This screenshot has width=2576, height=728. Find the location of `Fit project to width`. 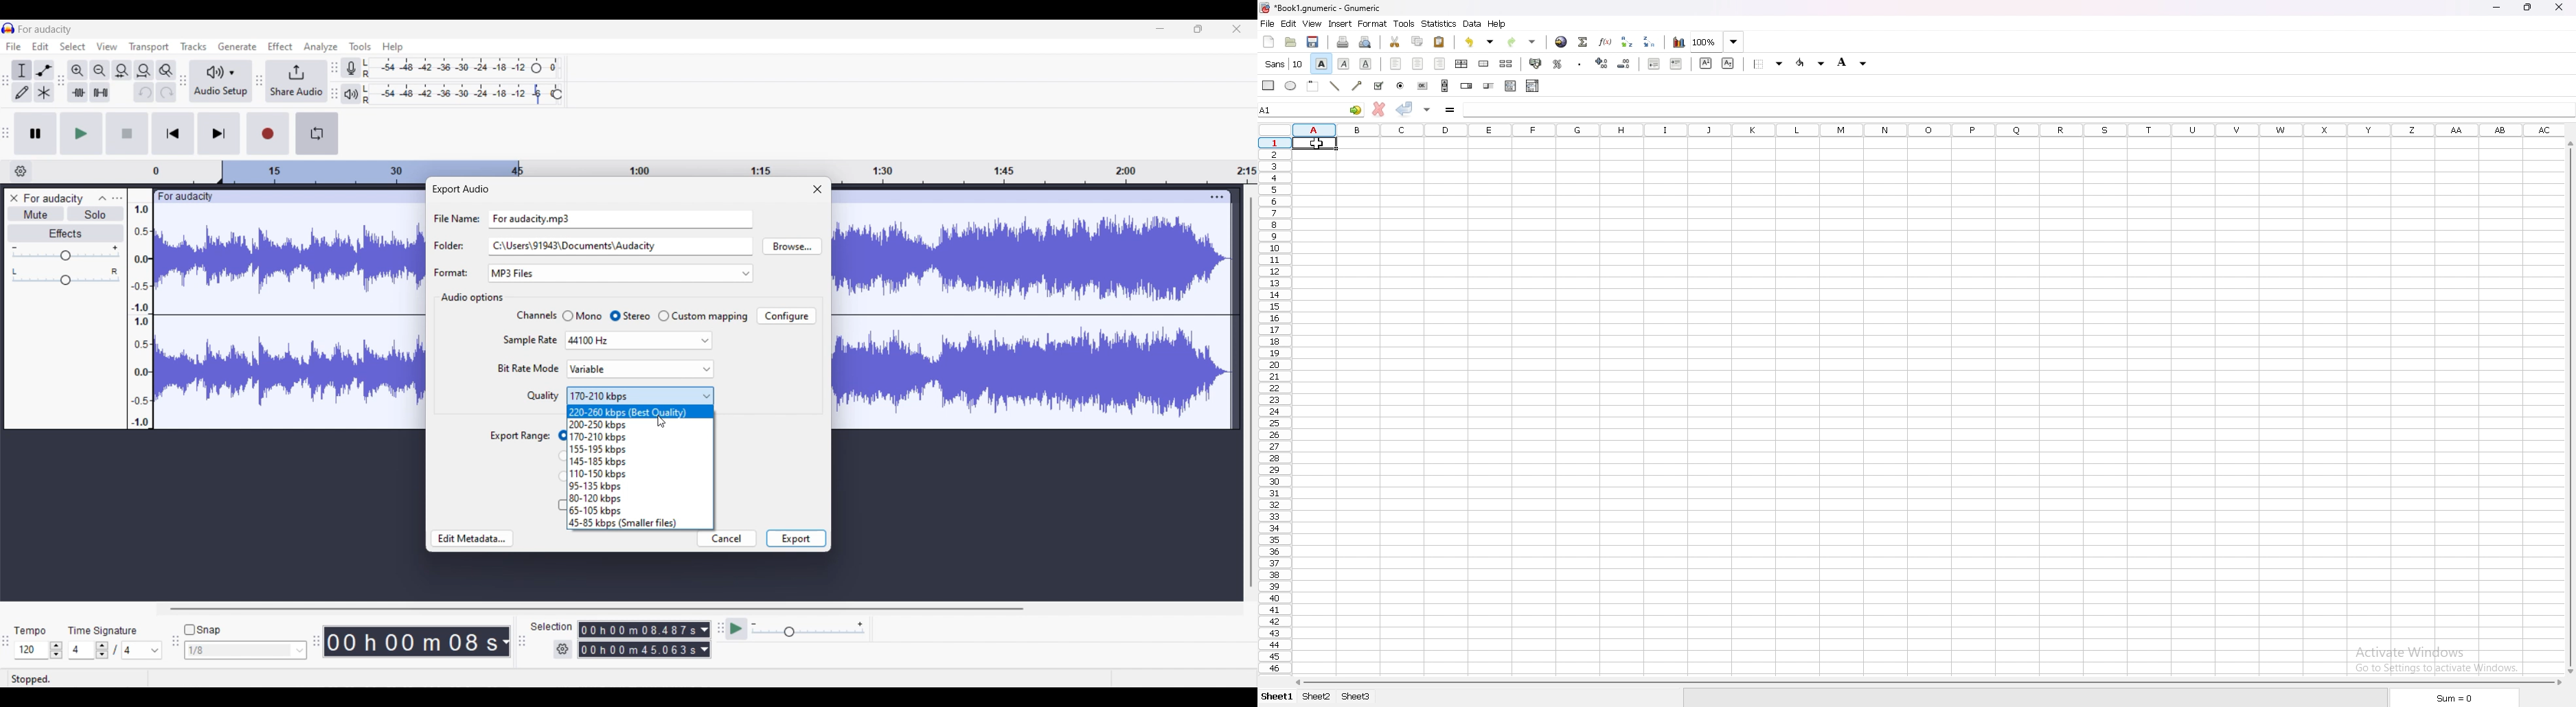

Fit project to width is located at coordinates (145, 71).